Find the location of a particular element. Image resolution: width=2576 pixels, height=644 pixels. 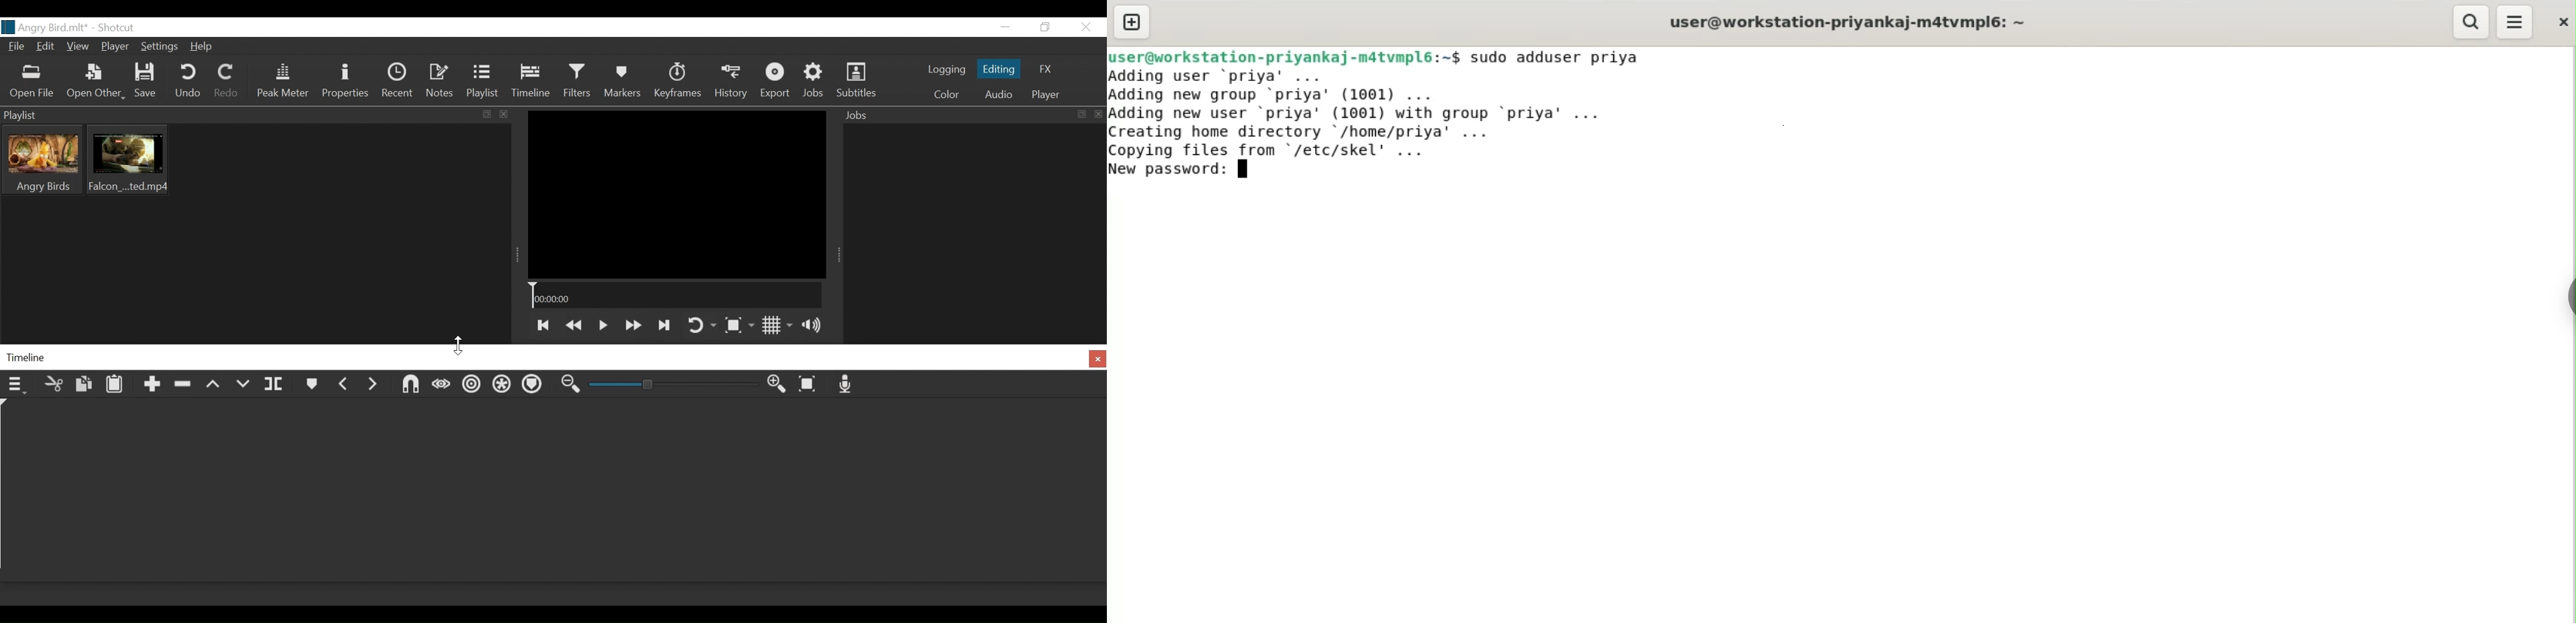

FX is located at coordinates (1044, 69).